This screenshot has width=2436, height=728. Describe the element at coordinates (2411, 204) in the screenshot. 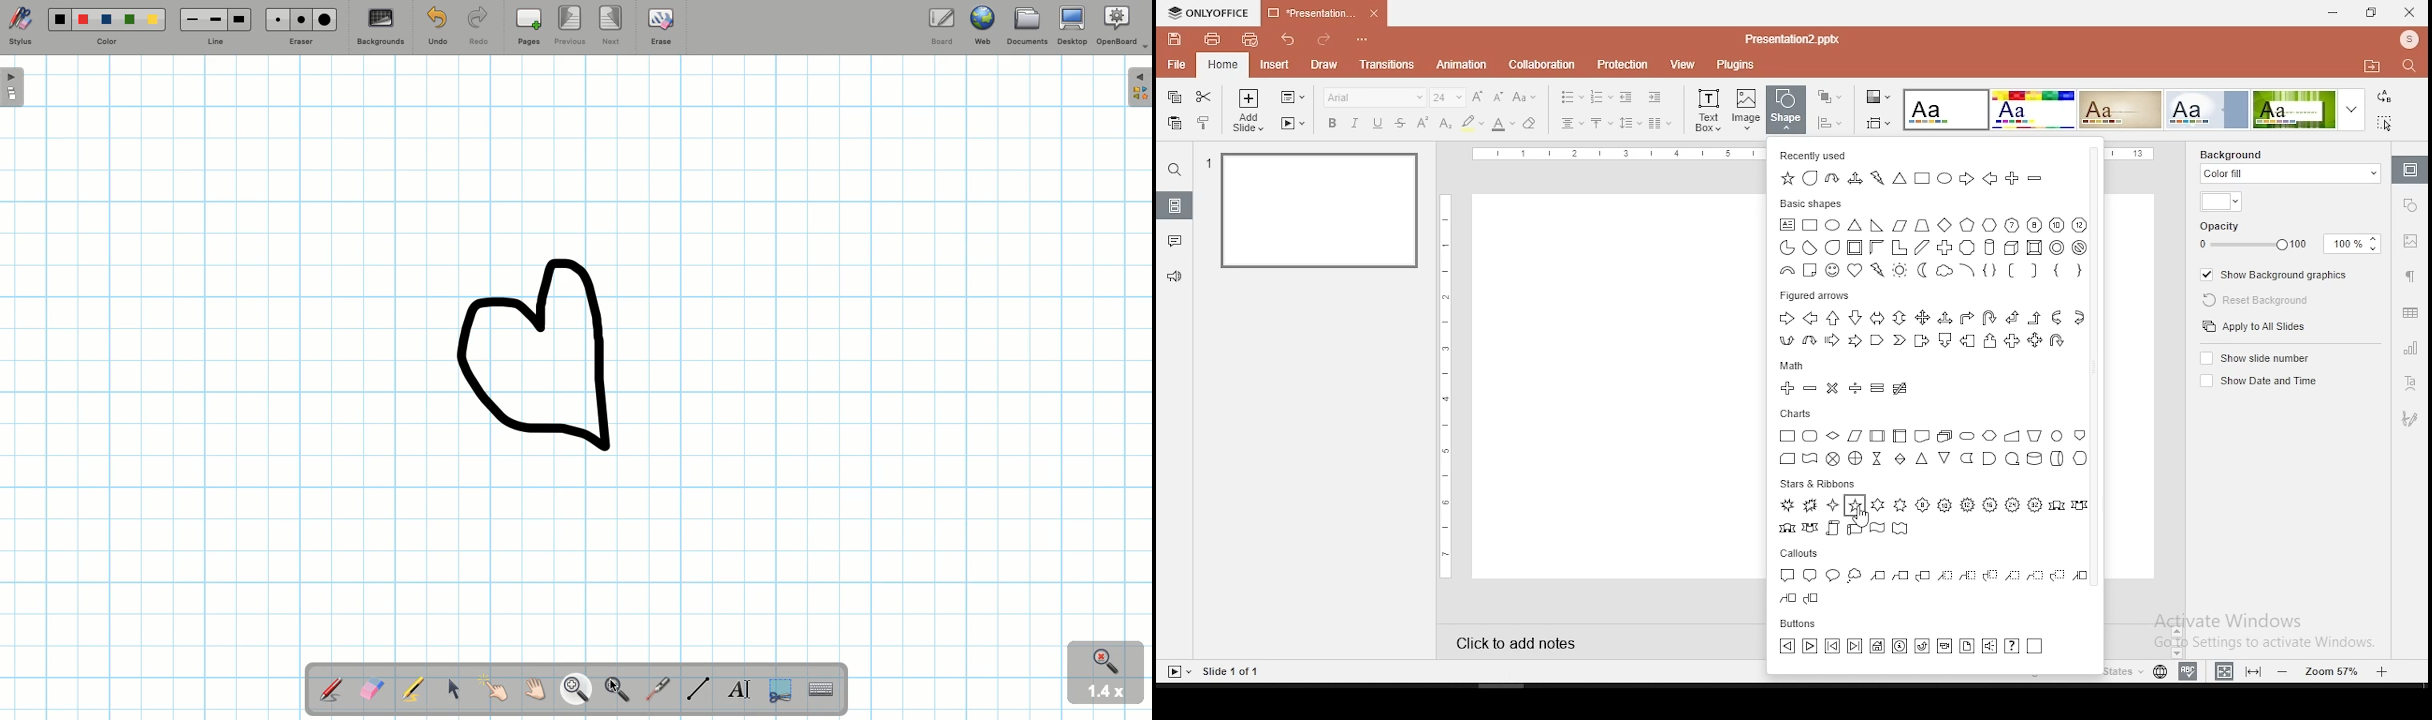

I see `shape settings` at that location.